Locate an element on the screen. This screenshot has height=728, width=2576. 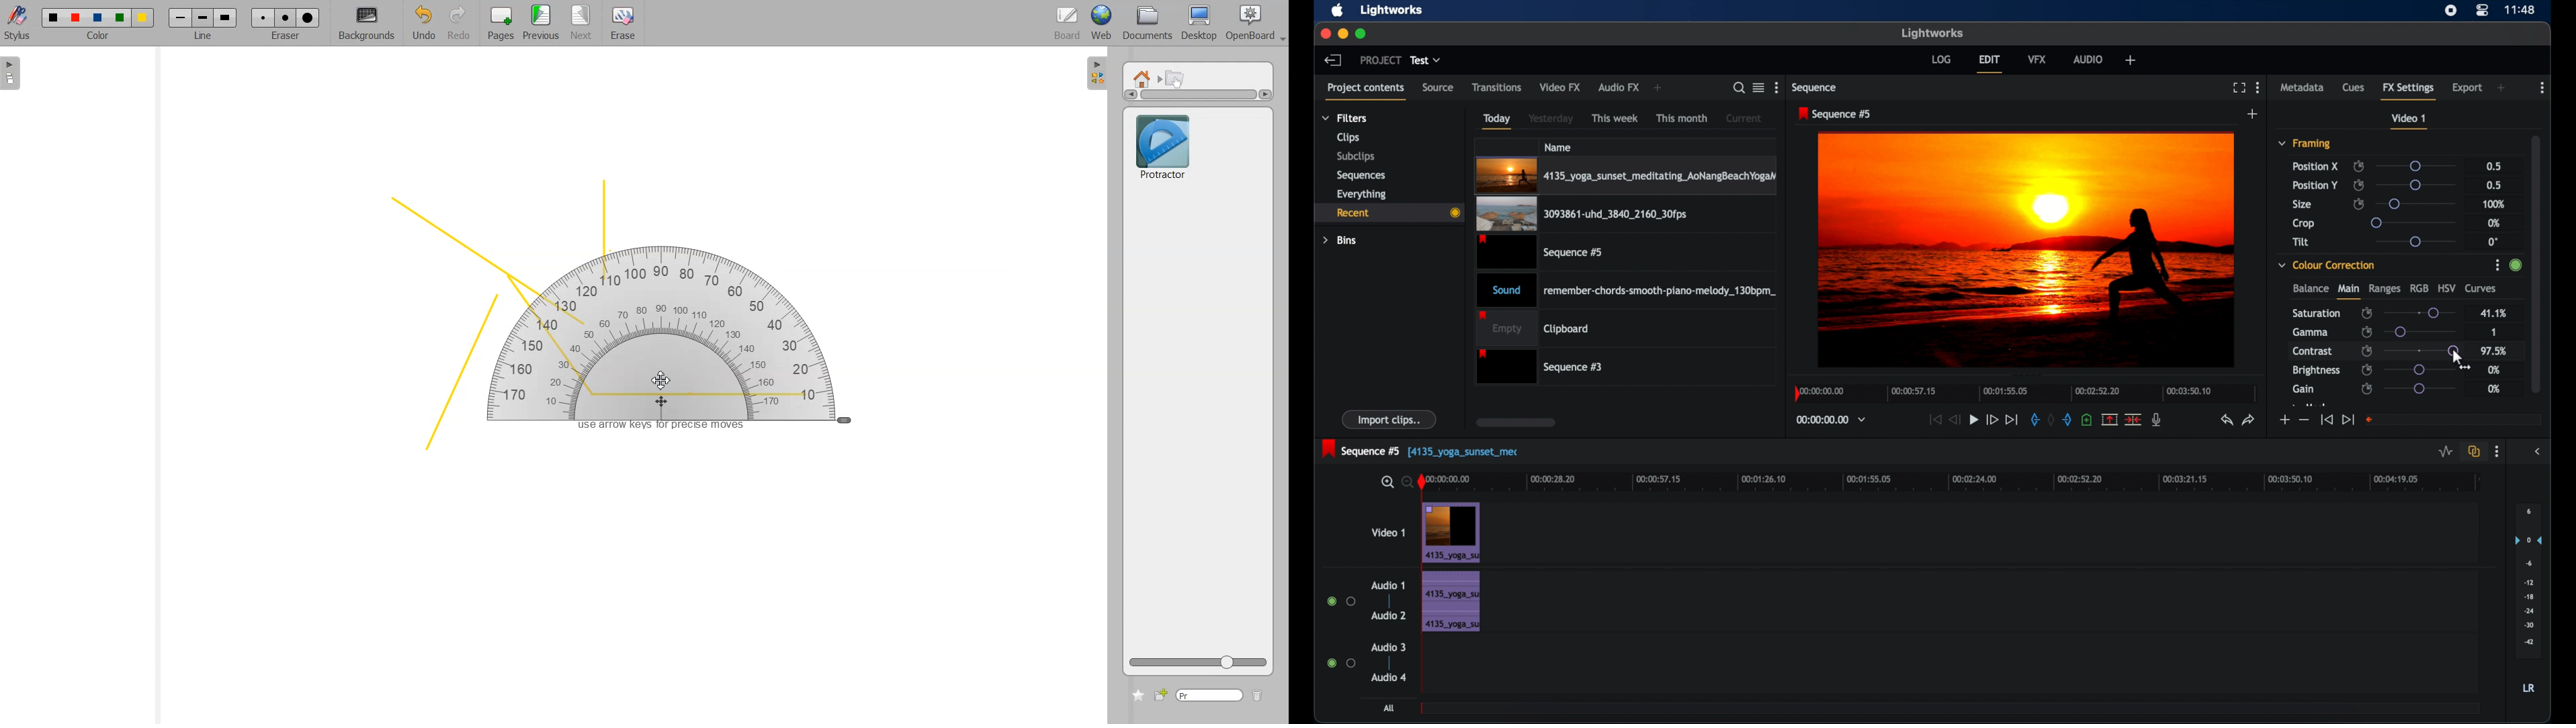
more options is located at coordinates (2258, 87).